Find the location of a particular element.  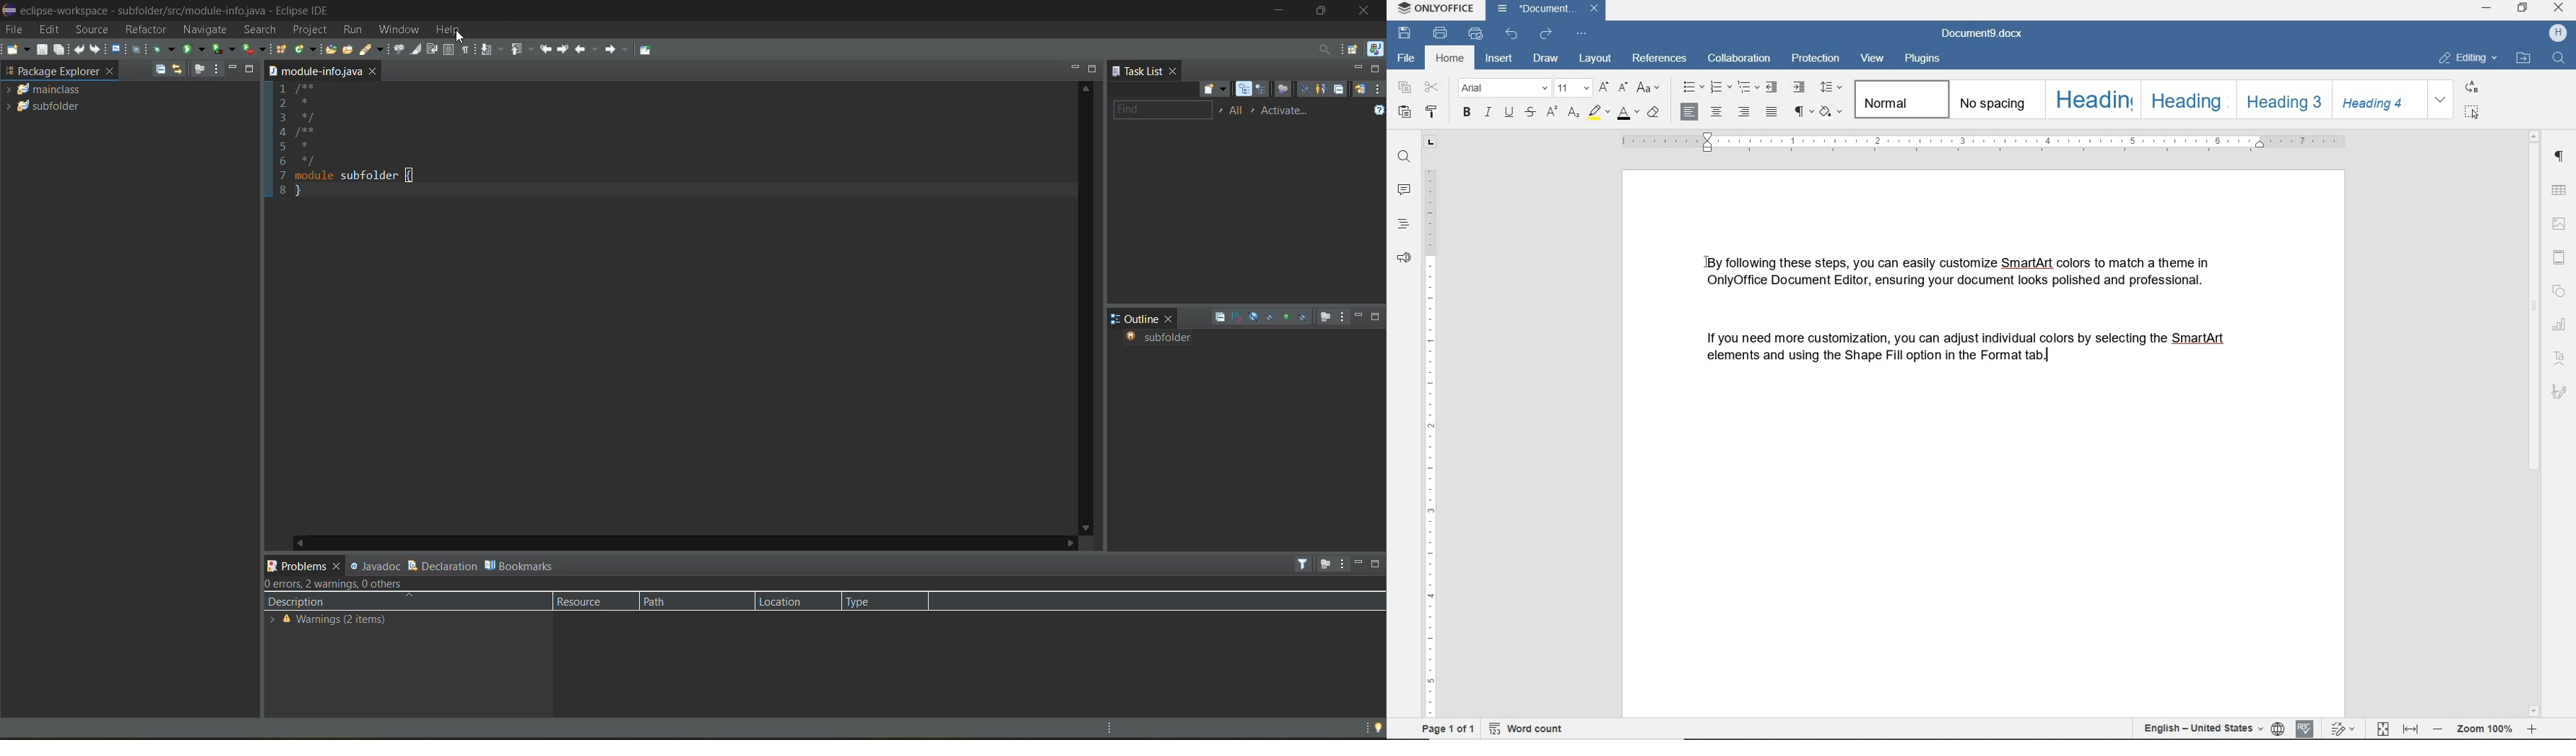

minimize is located at coordinates (1279, 9).